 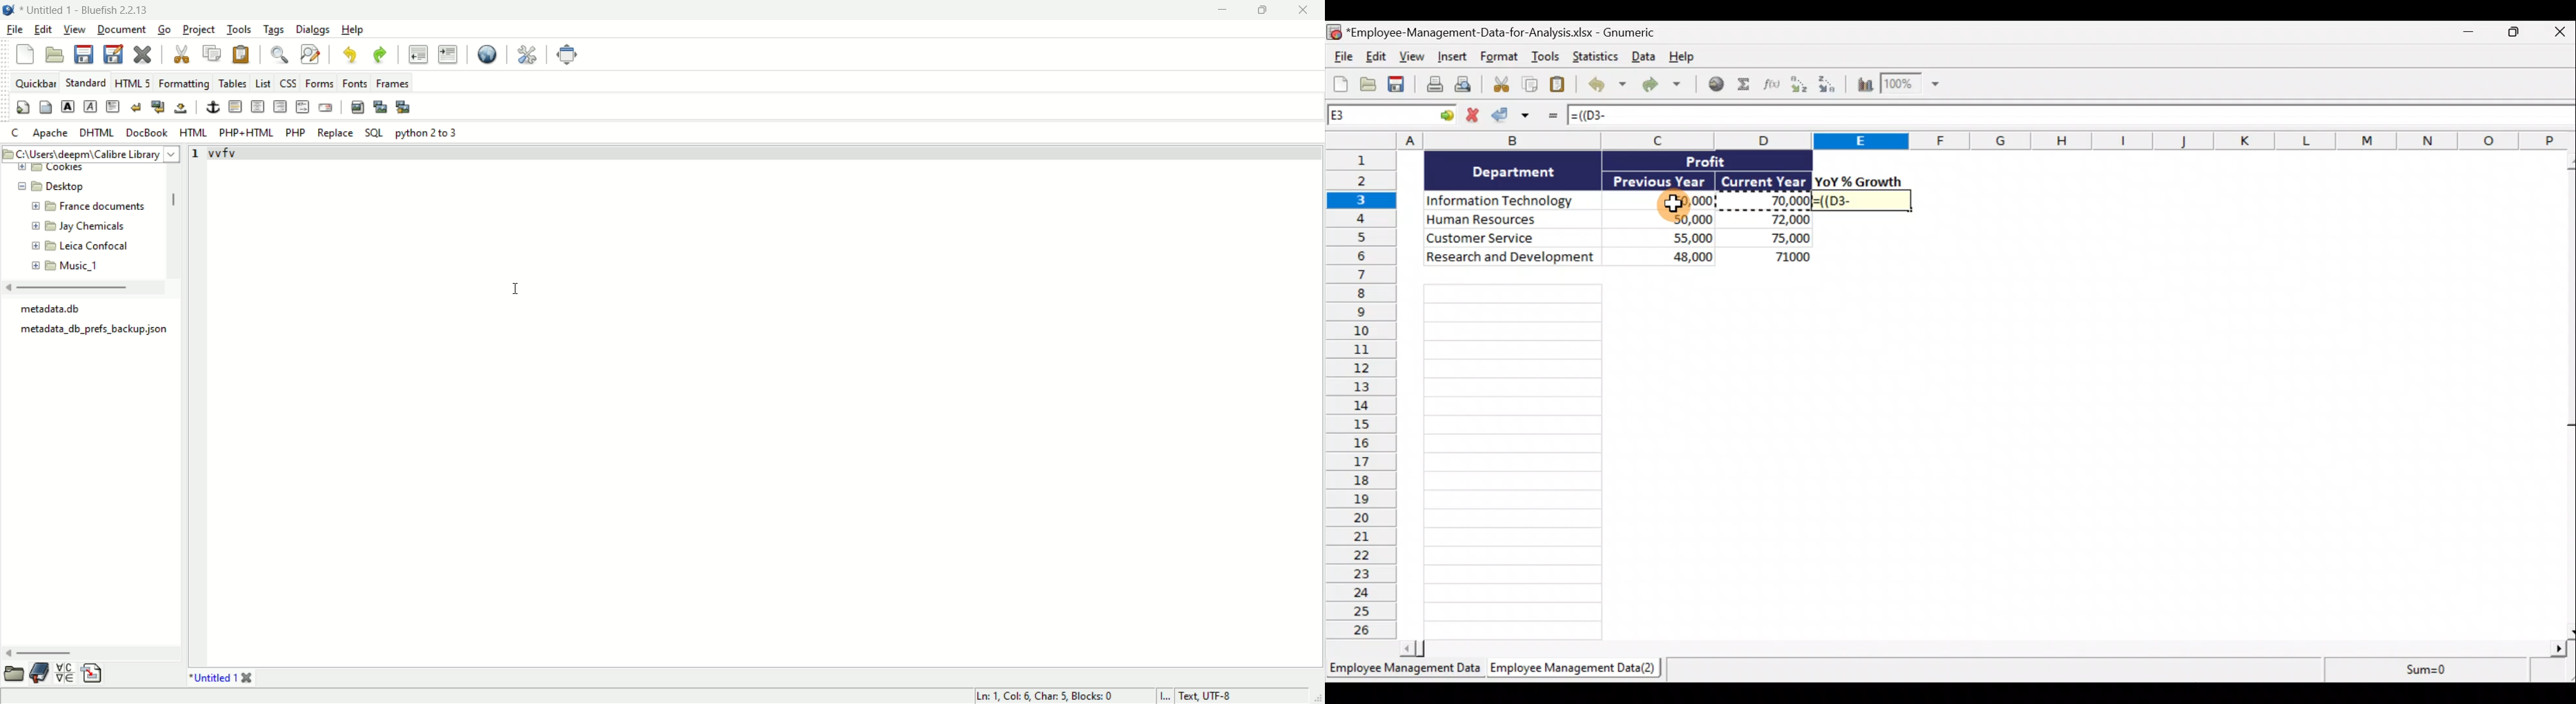 I want to click on paste, so click(x=244, y=54).